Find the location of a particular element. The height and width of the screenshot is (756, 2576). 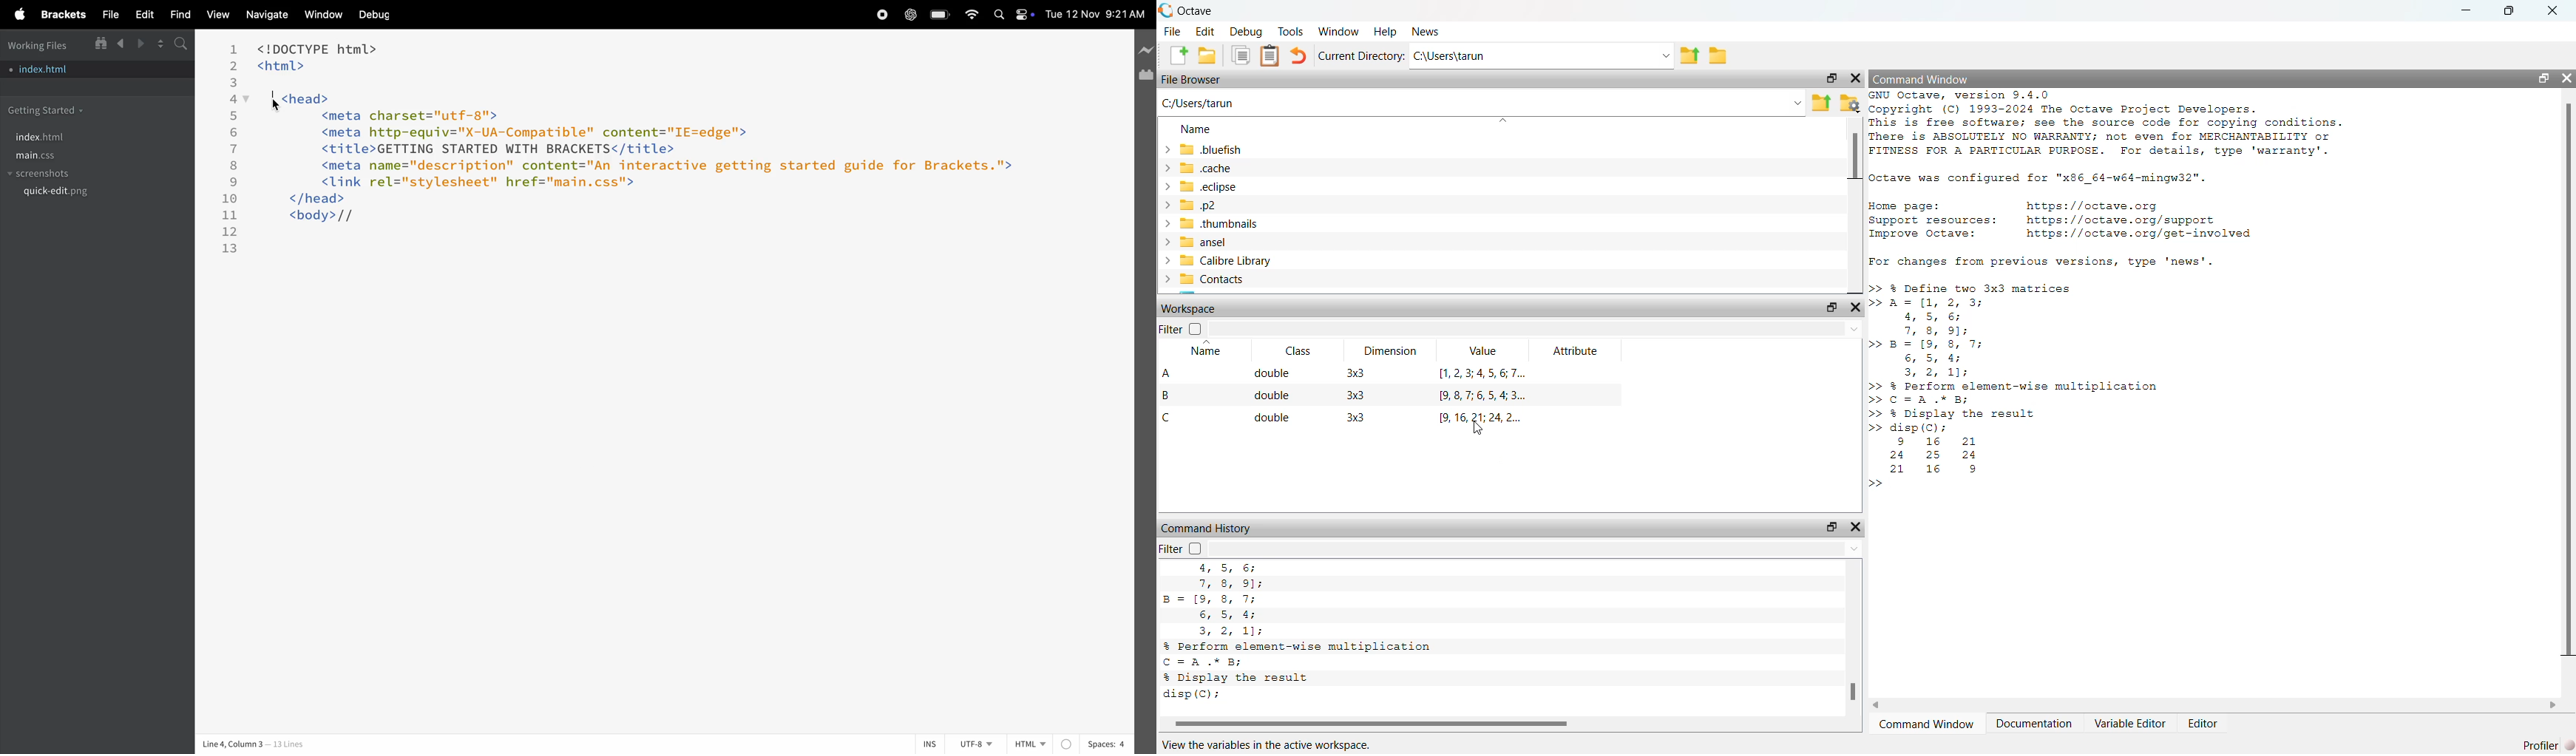

Checkbox is located at coordinates (1195, 548).